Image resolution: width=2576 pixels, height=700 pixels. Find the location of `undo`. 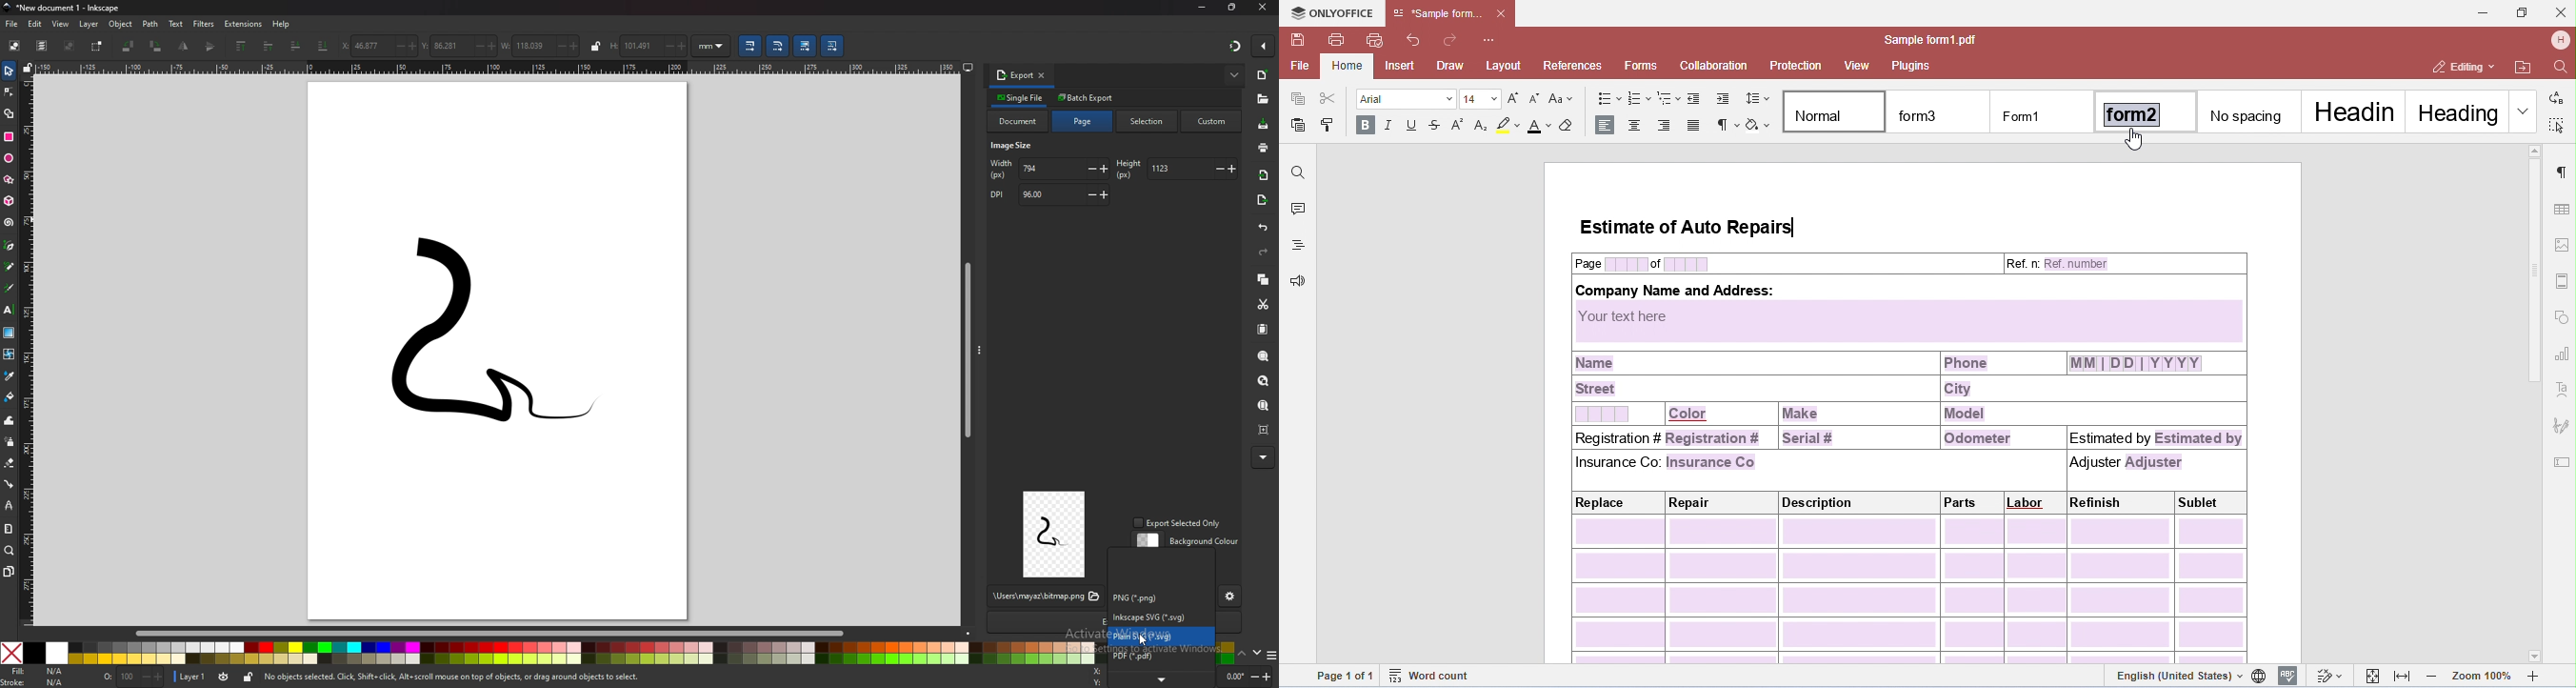

undo is located at coordinates (1264, 228).